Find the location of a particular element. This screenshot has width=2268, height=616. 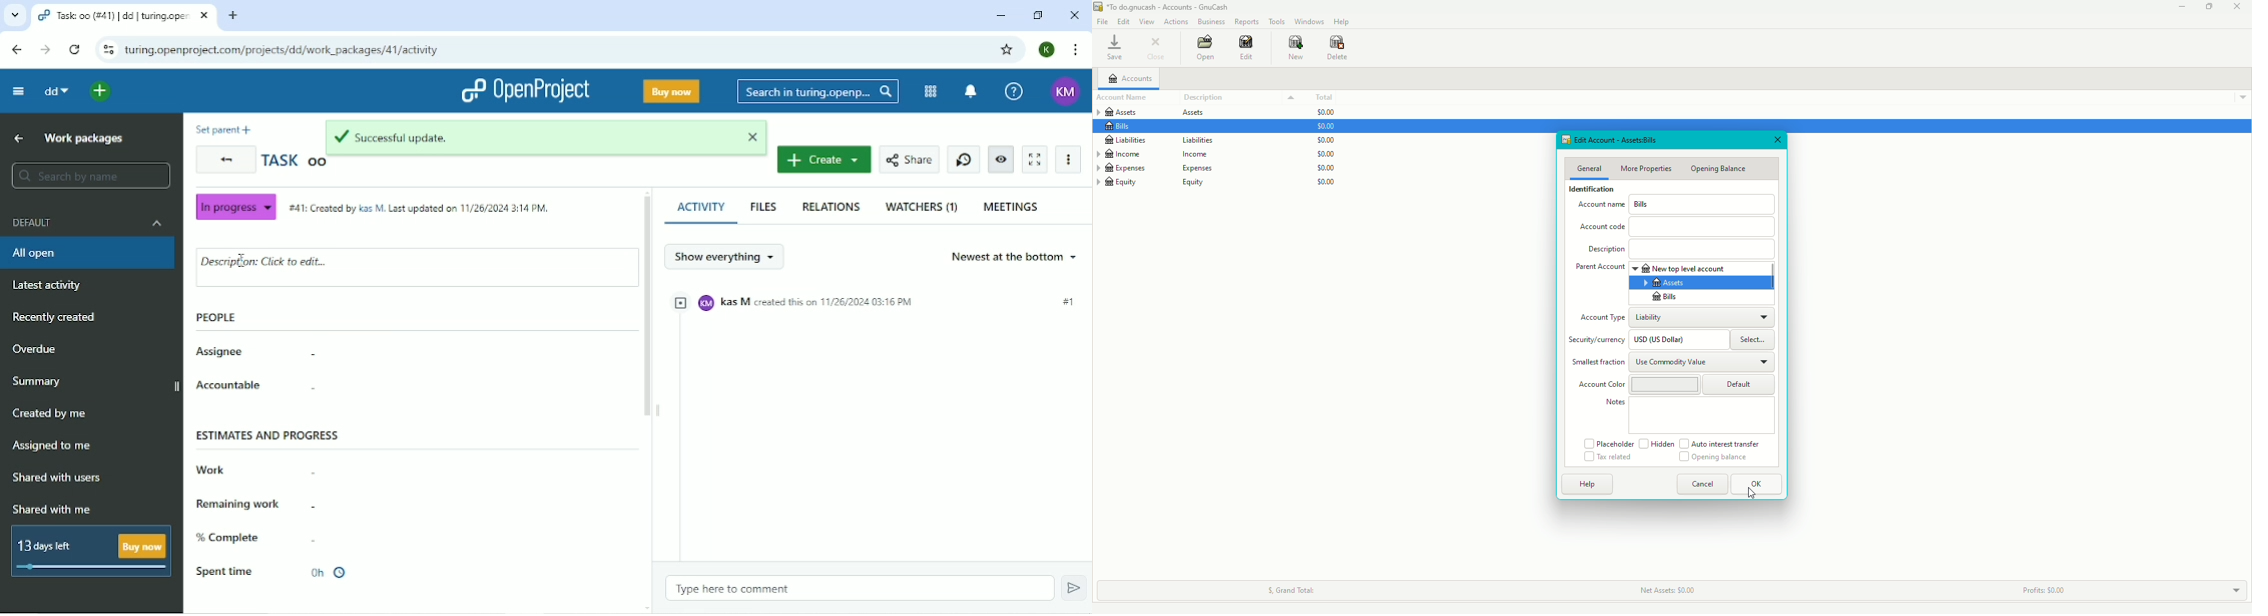

Close is located at coordinates (1072, 15).